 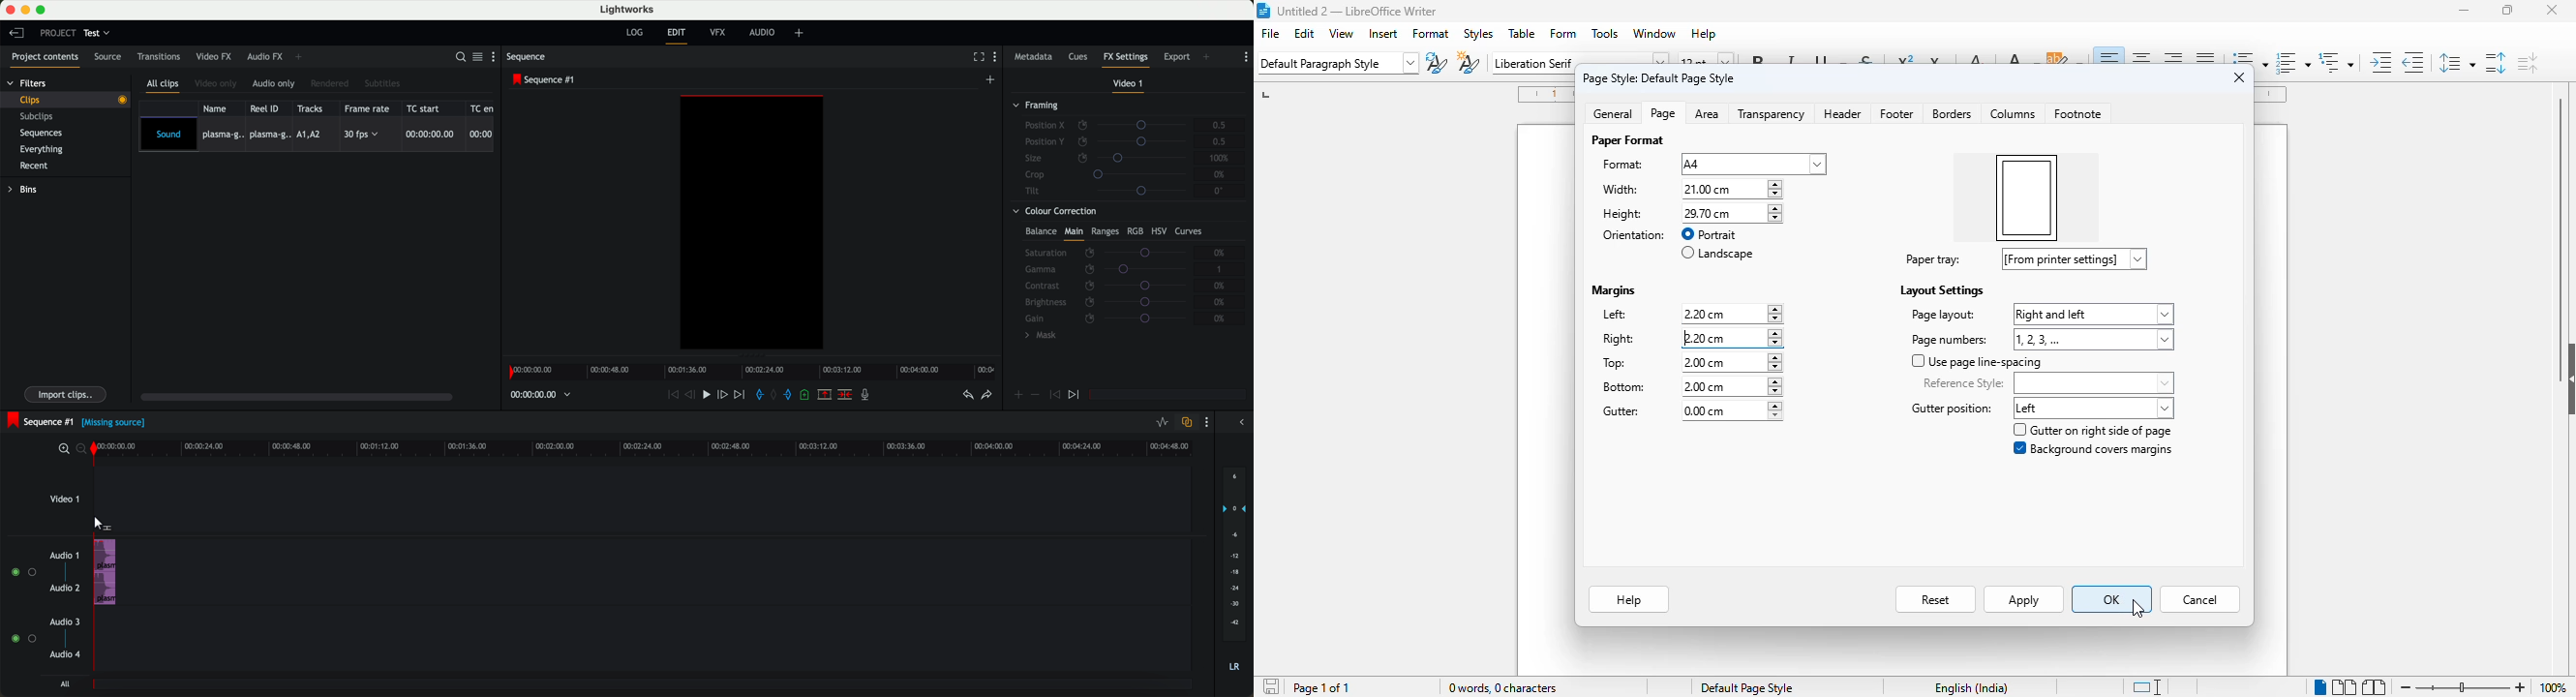 What do you see at coordinates (159, 58) in the screenshot?
I see `transitions` at bounding box center [159, 58].